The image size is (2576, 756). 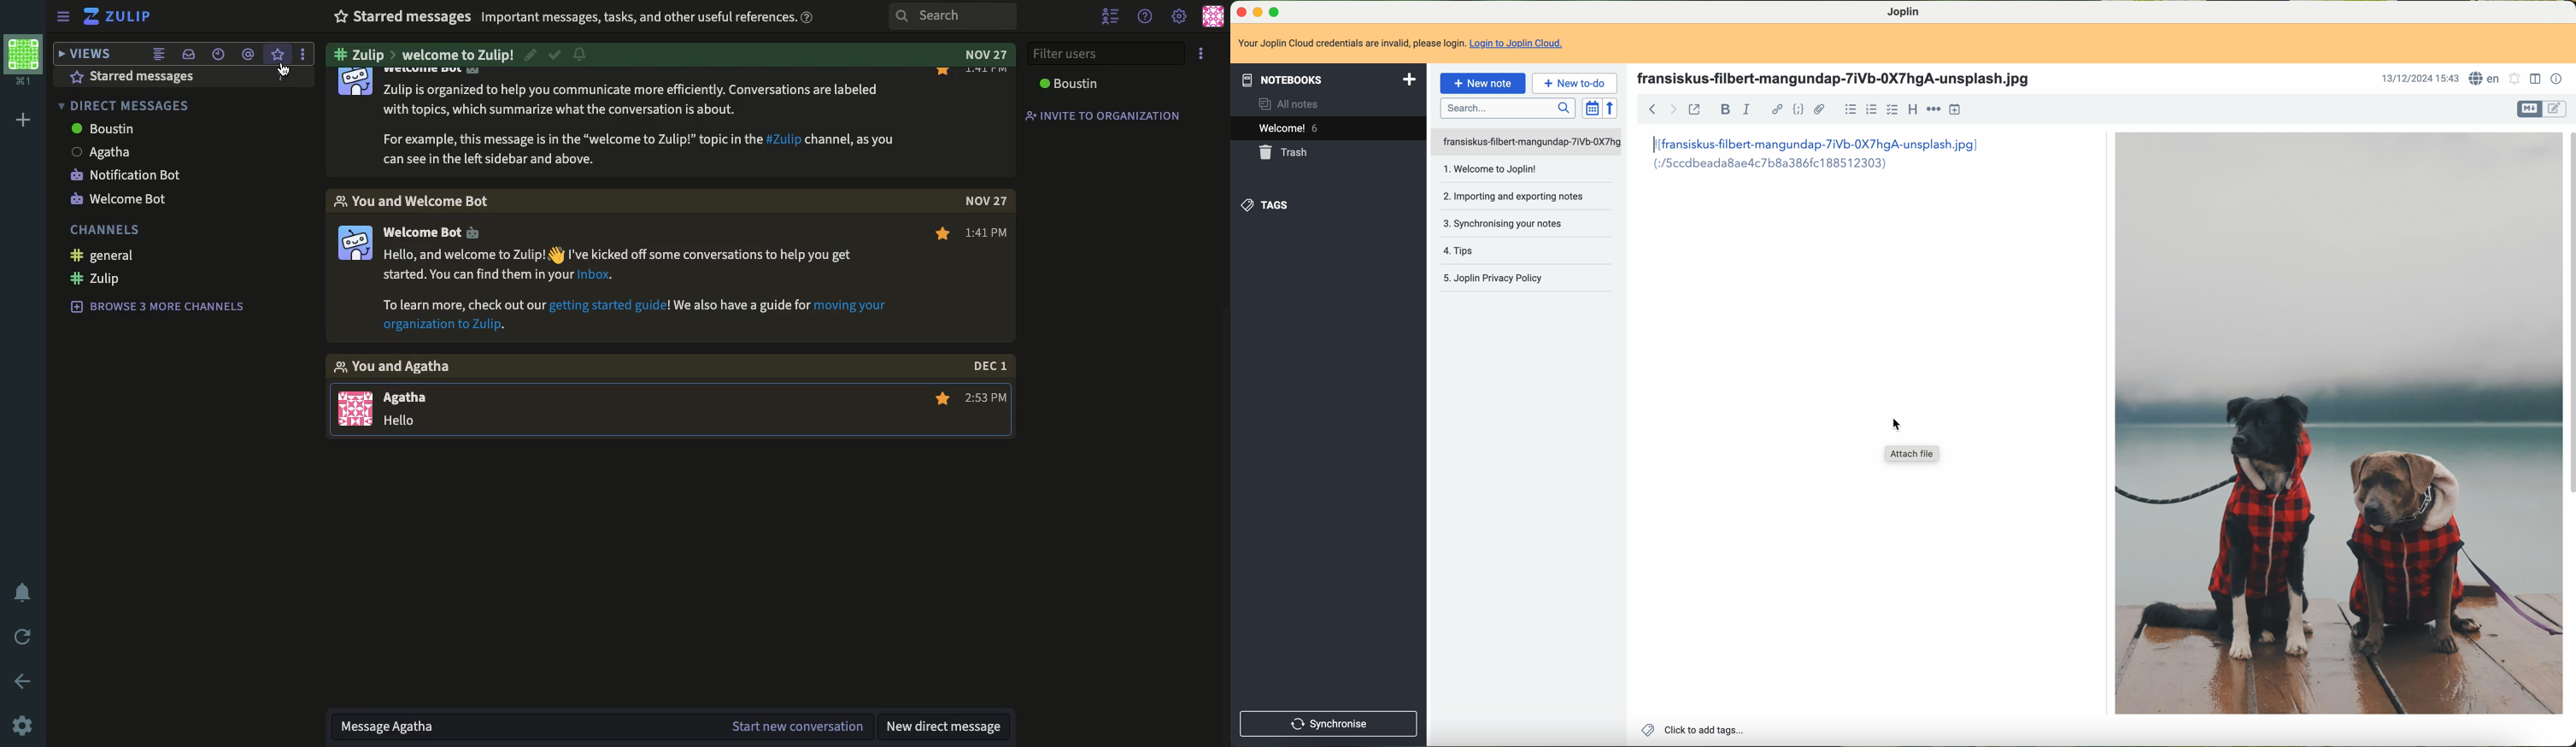 I want to click on click on new note, so click(x=1484, y=83).